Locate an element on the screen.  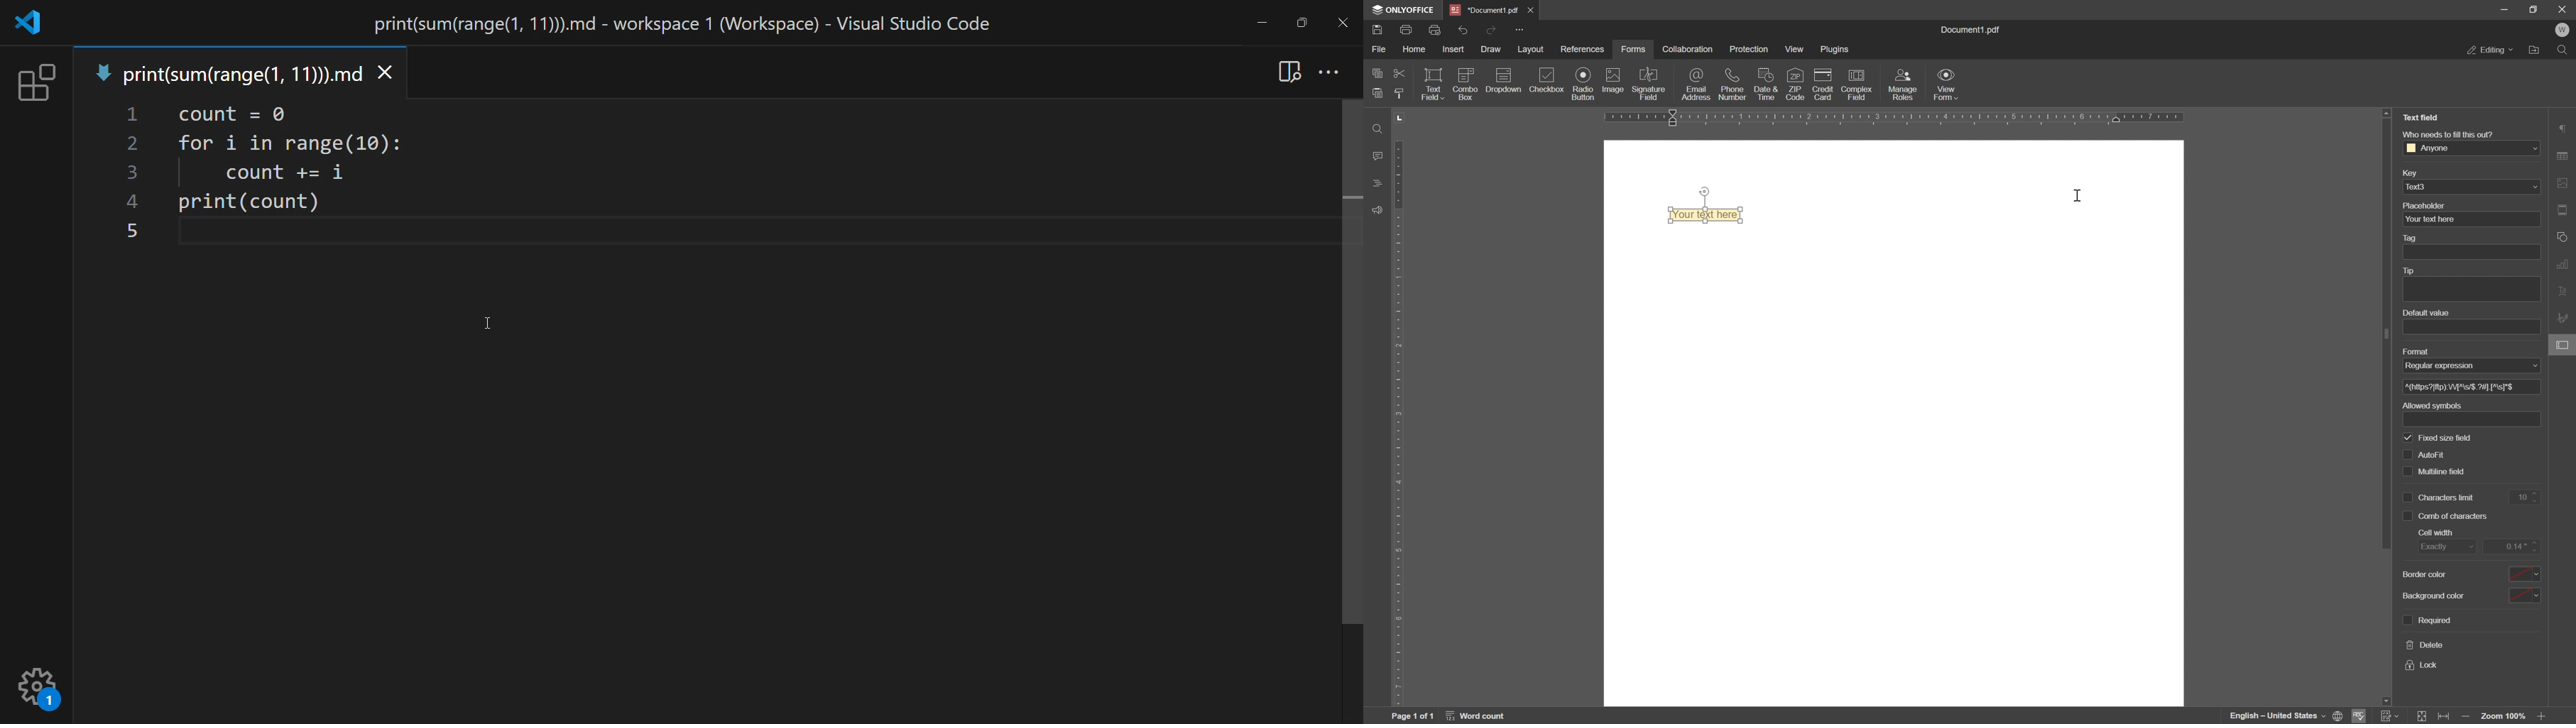
spell checking is located at coordinates (2362, 716).